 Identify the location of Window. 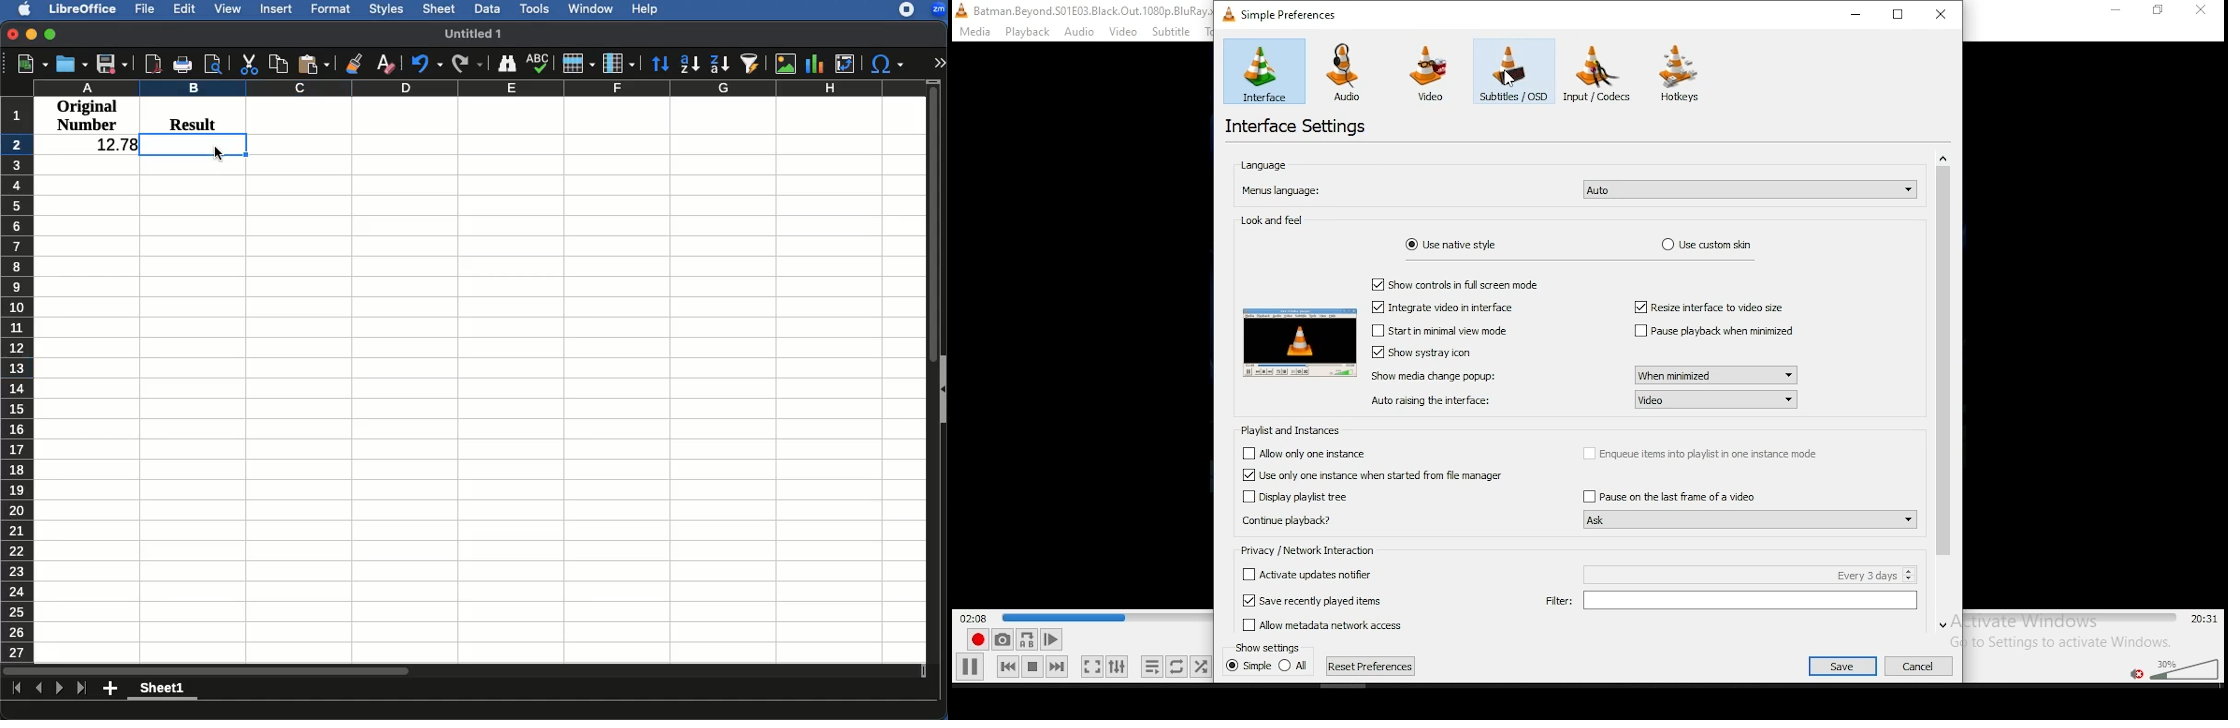
(592, 9).